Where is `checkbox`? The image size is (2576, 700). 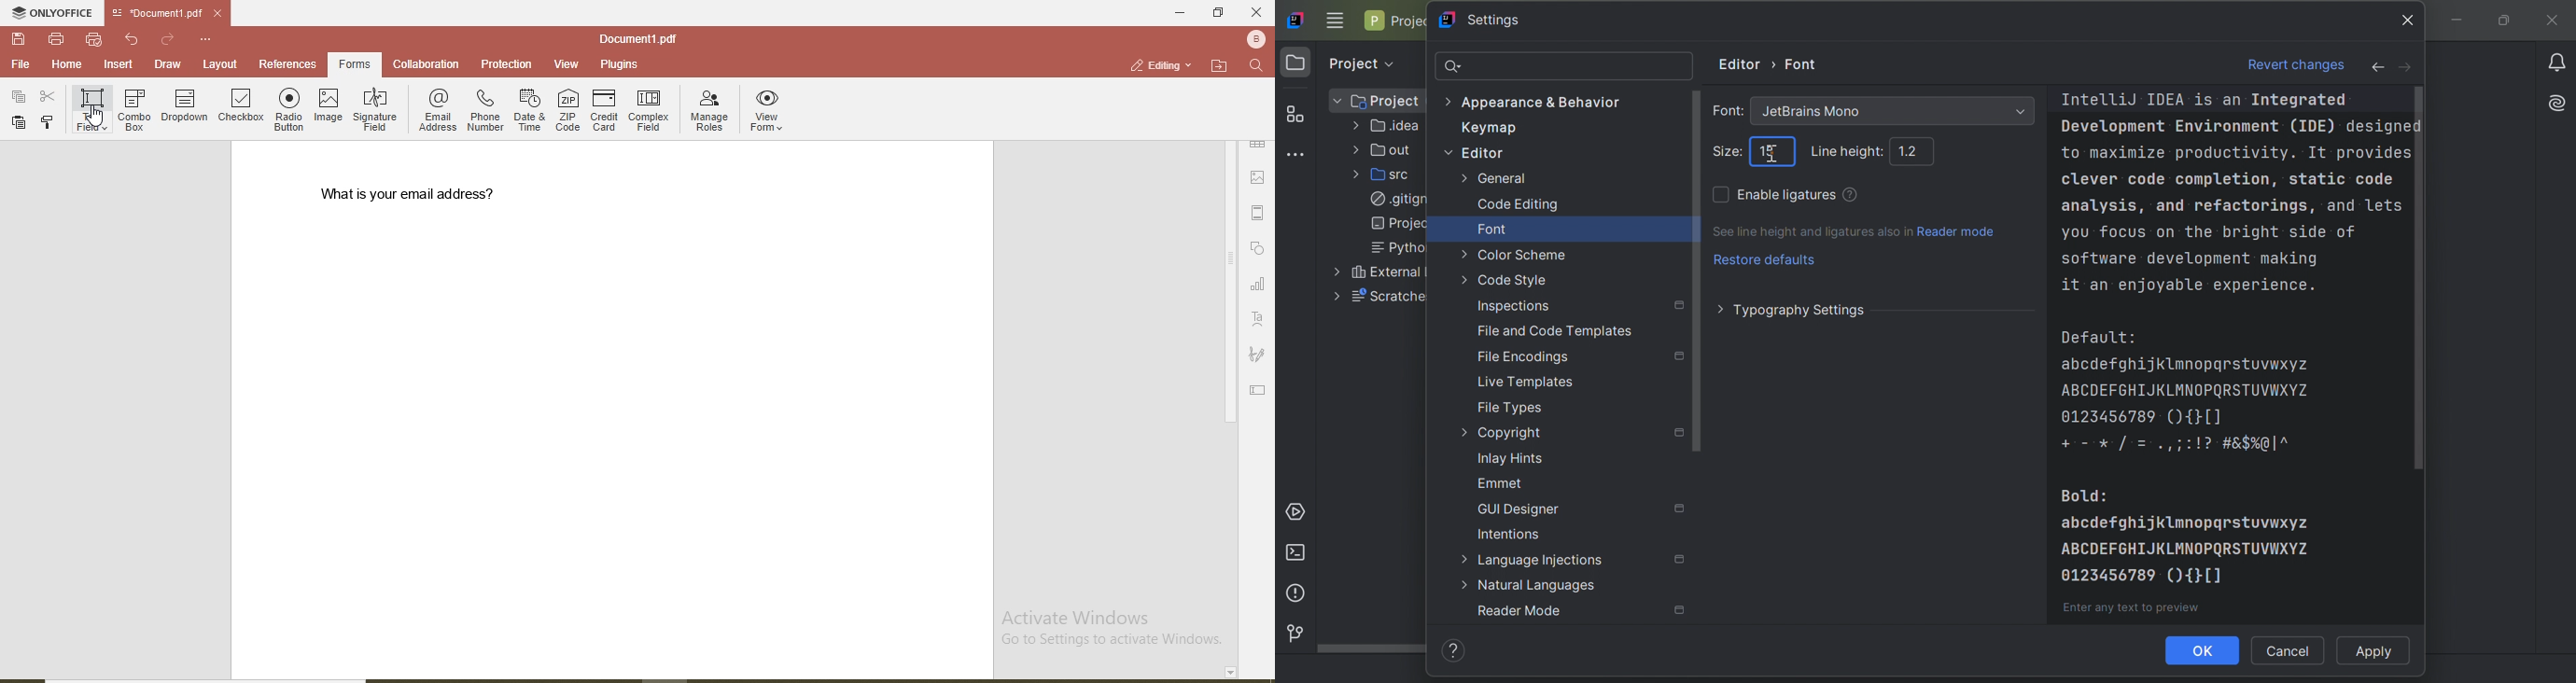
checkbox is located at coordinates (241, 108).